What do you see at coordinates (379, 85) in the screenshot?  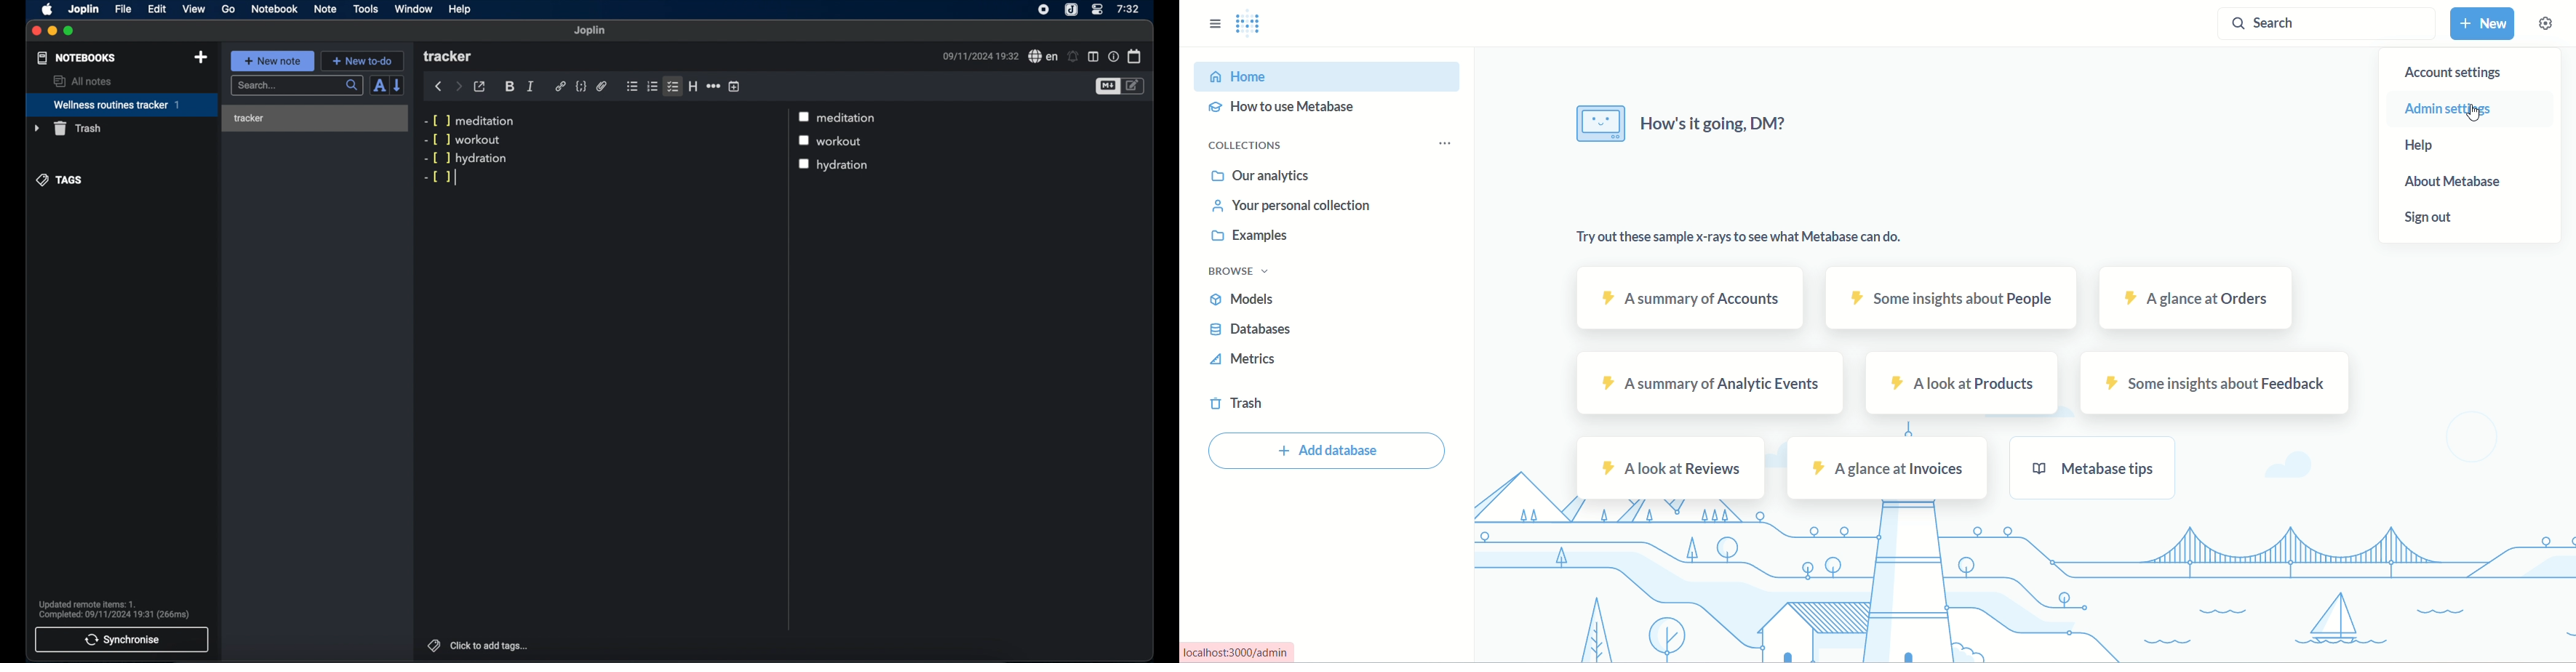 I see `toggle sort order field` at bounding box center [379, 85].